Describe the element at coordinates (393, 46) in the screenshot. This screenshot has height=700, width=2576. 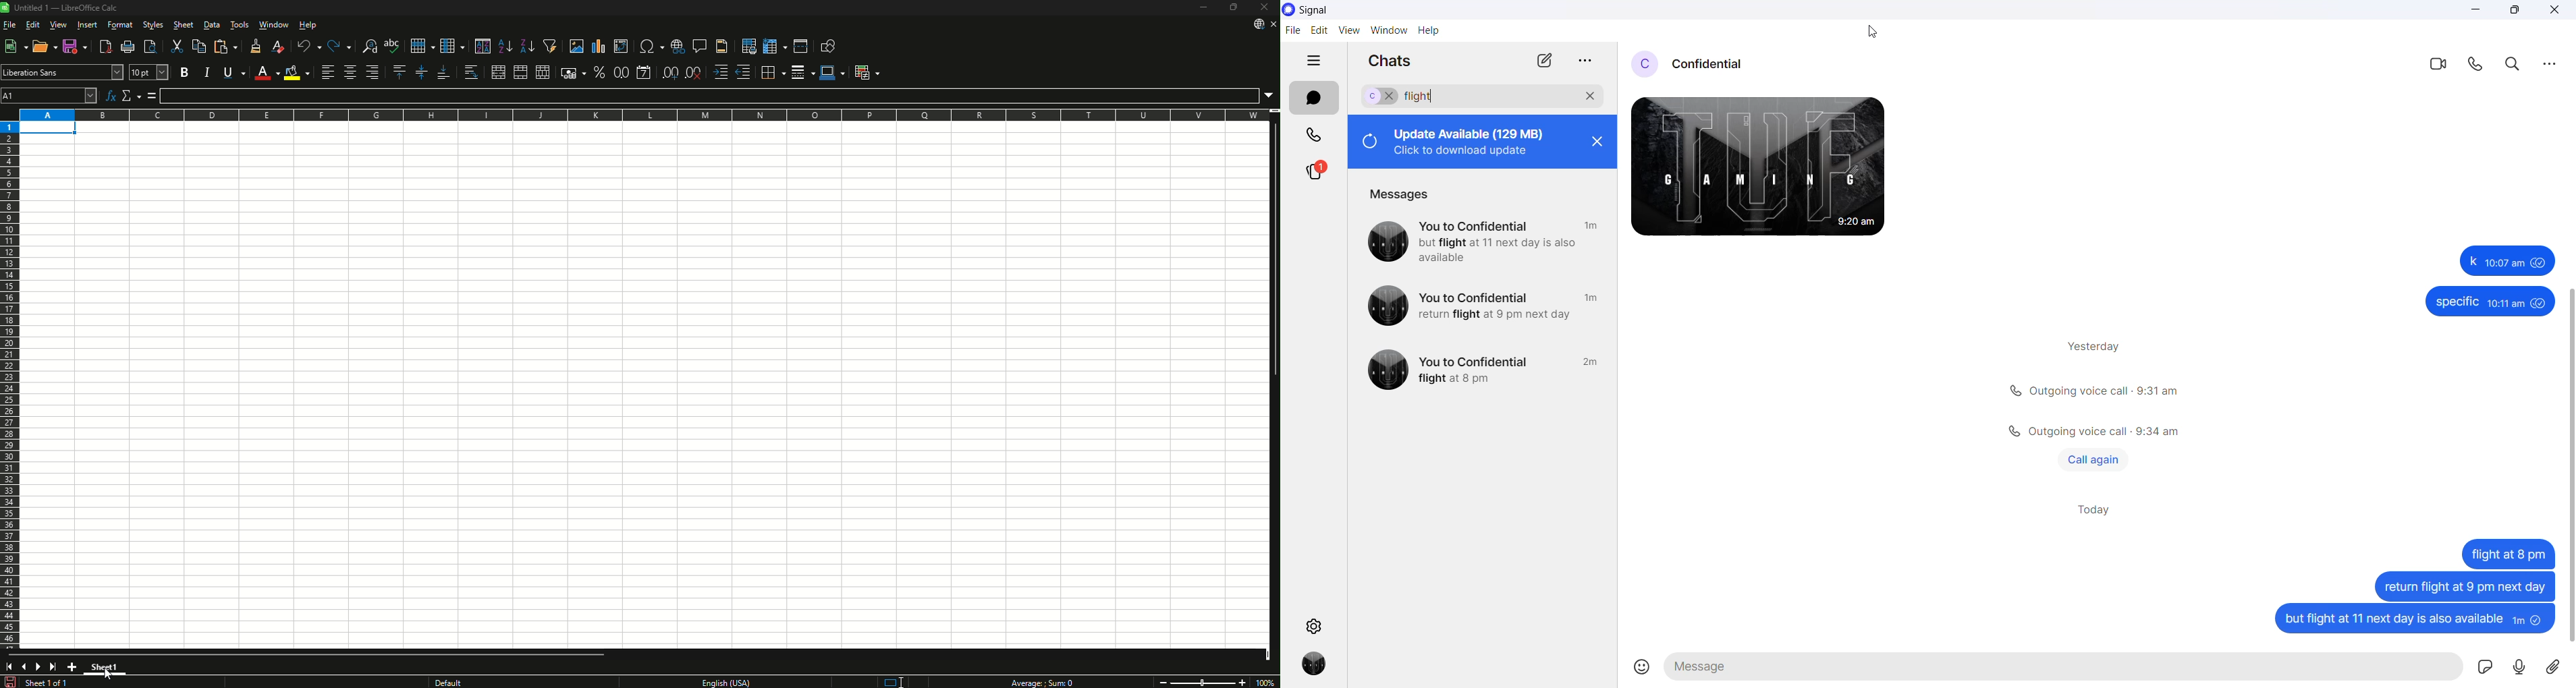
I see `Spelling` at that location.